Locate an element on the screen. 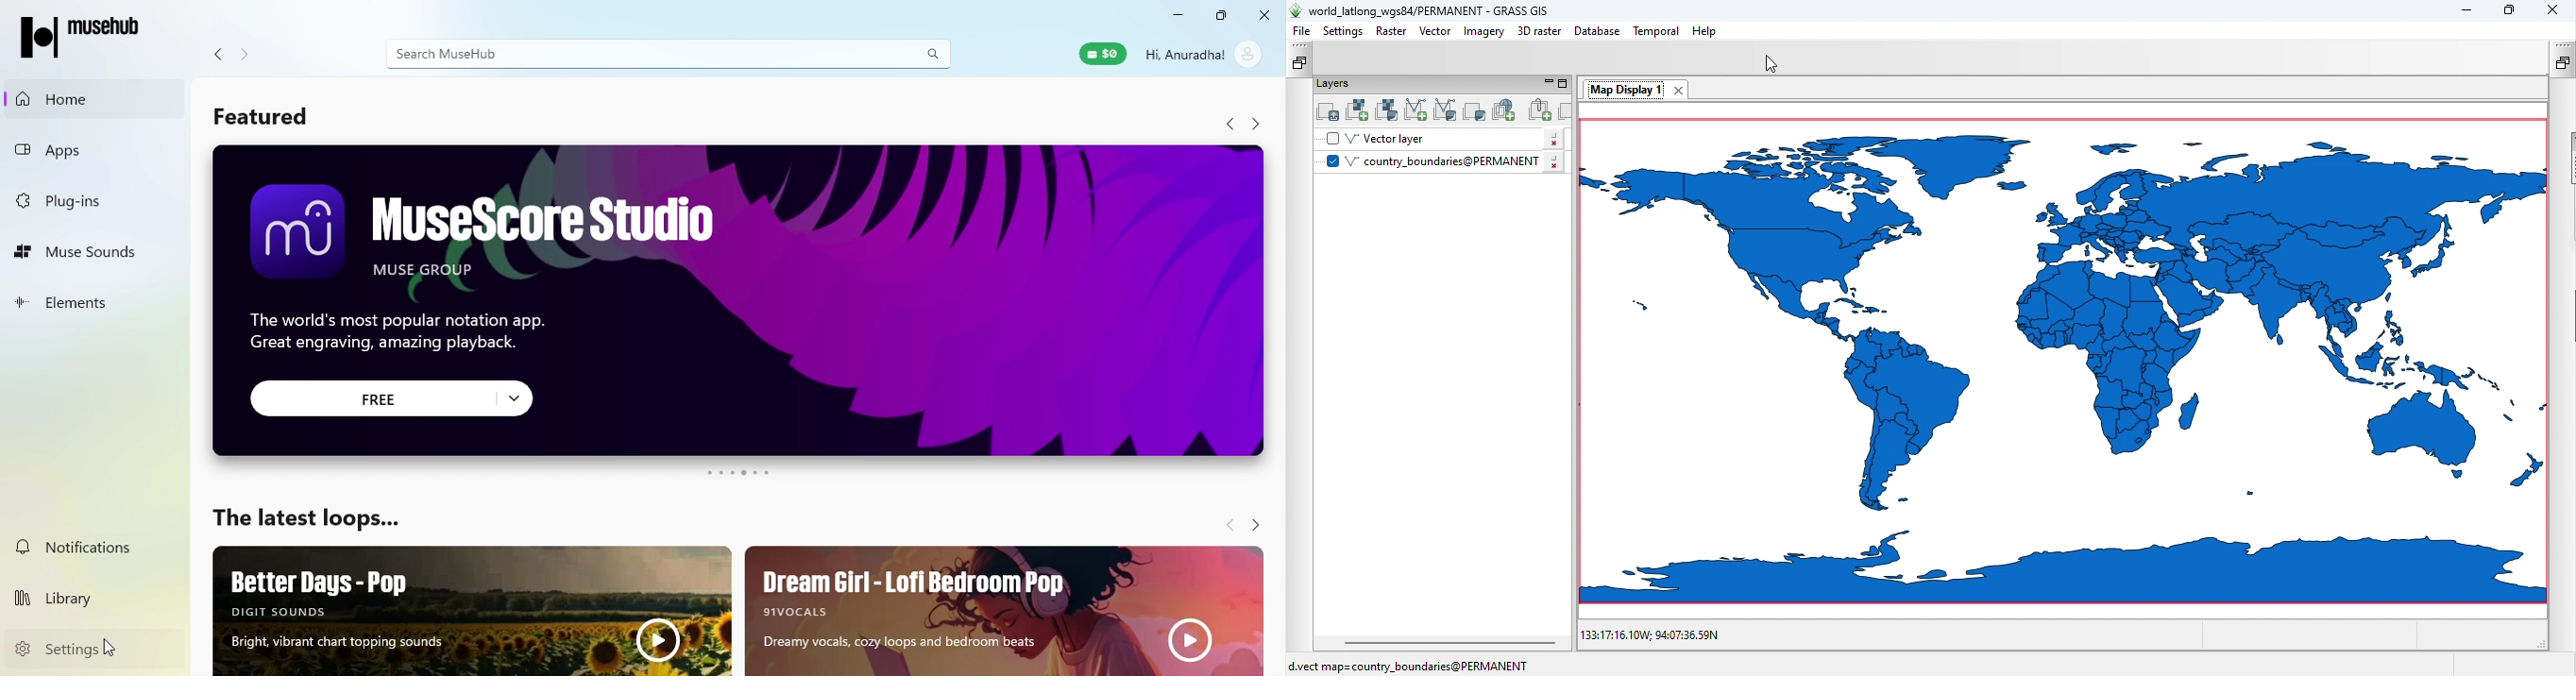 The height and width of the screenshot is (700, 2576). ad is located at coordinates (1008, 609).